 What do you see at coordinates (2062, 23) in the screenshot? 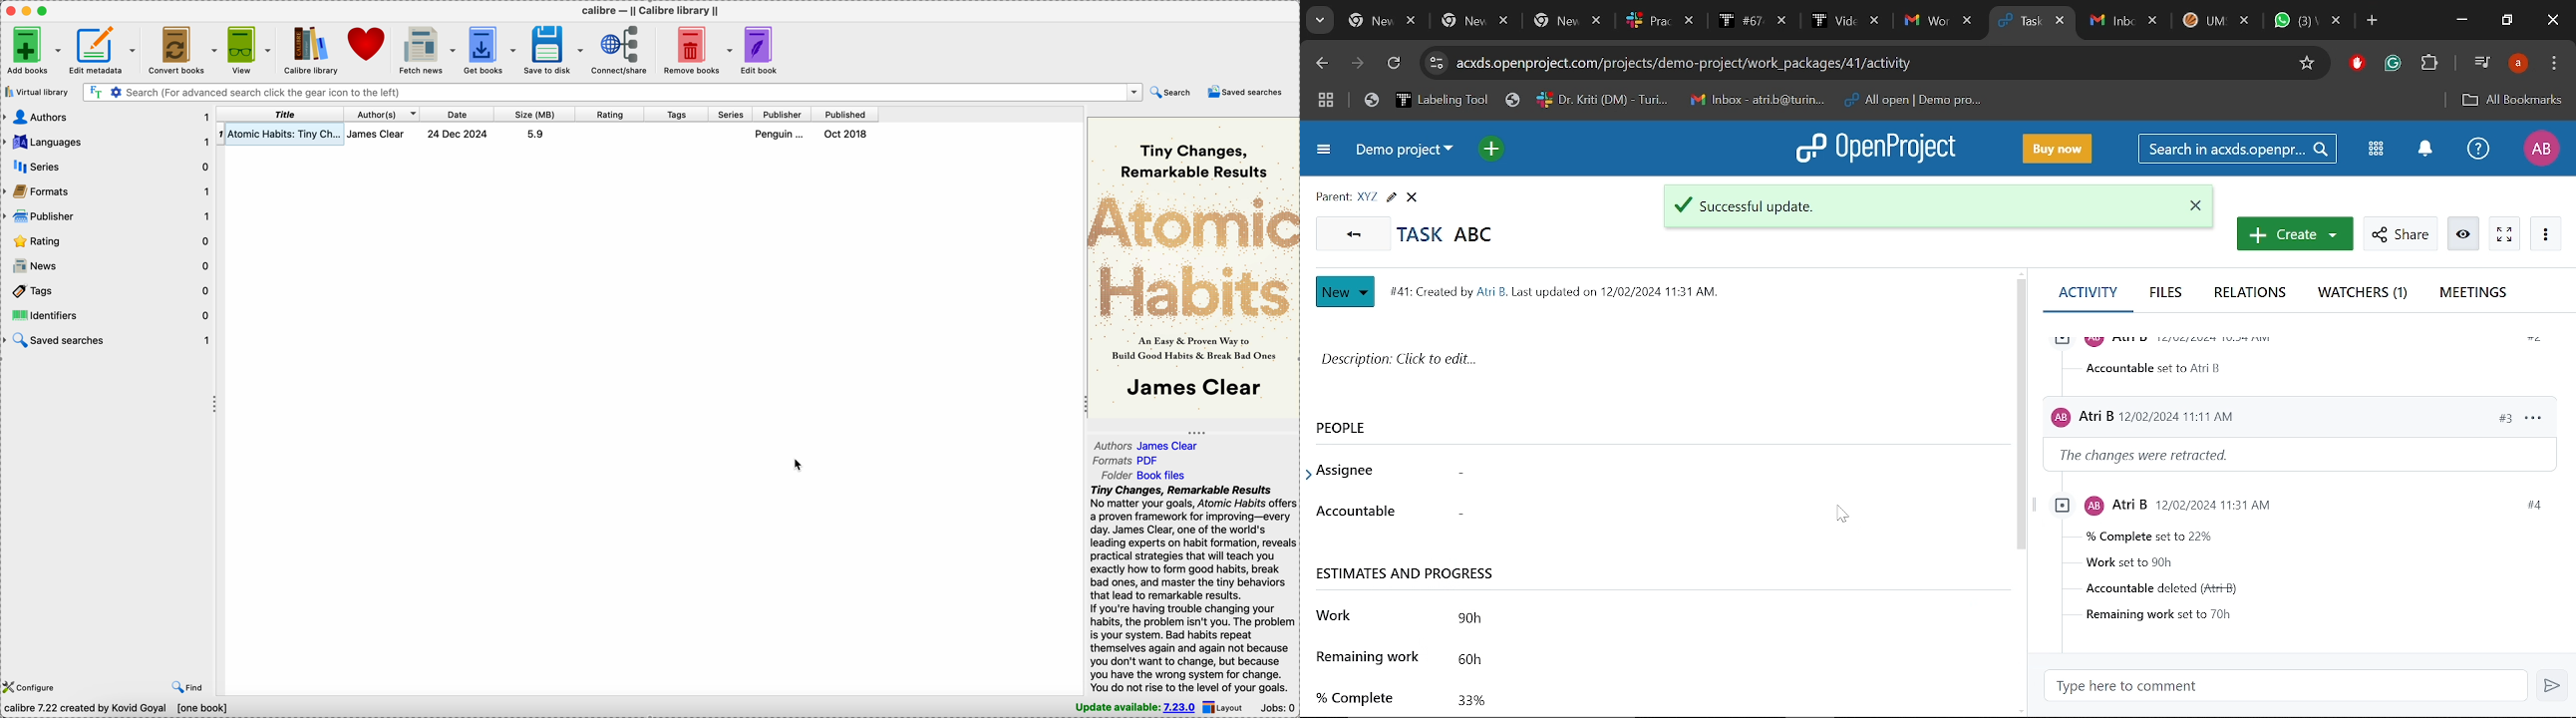
I see `Close current tab` at bounding box center [2062, 23].